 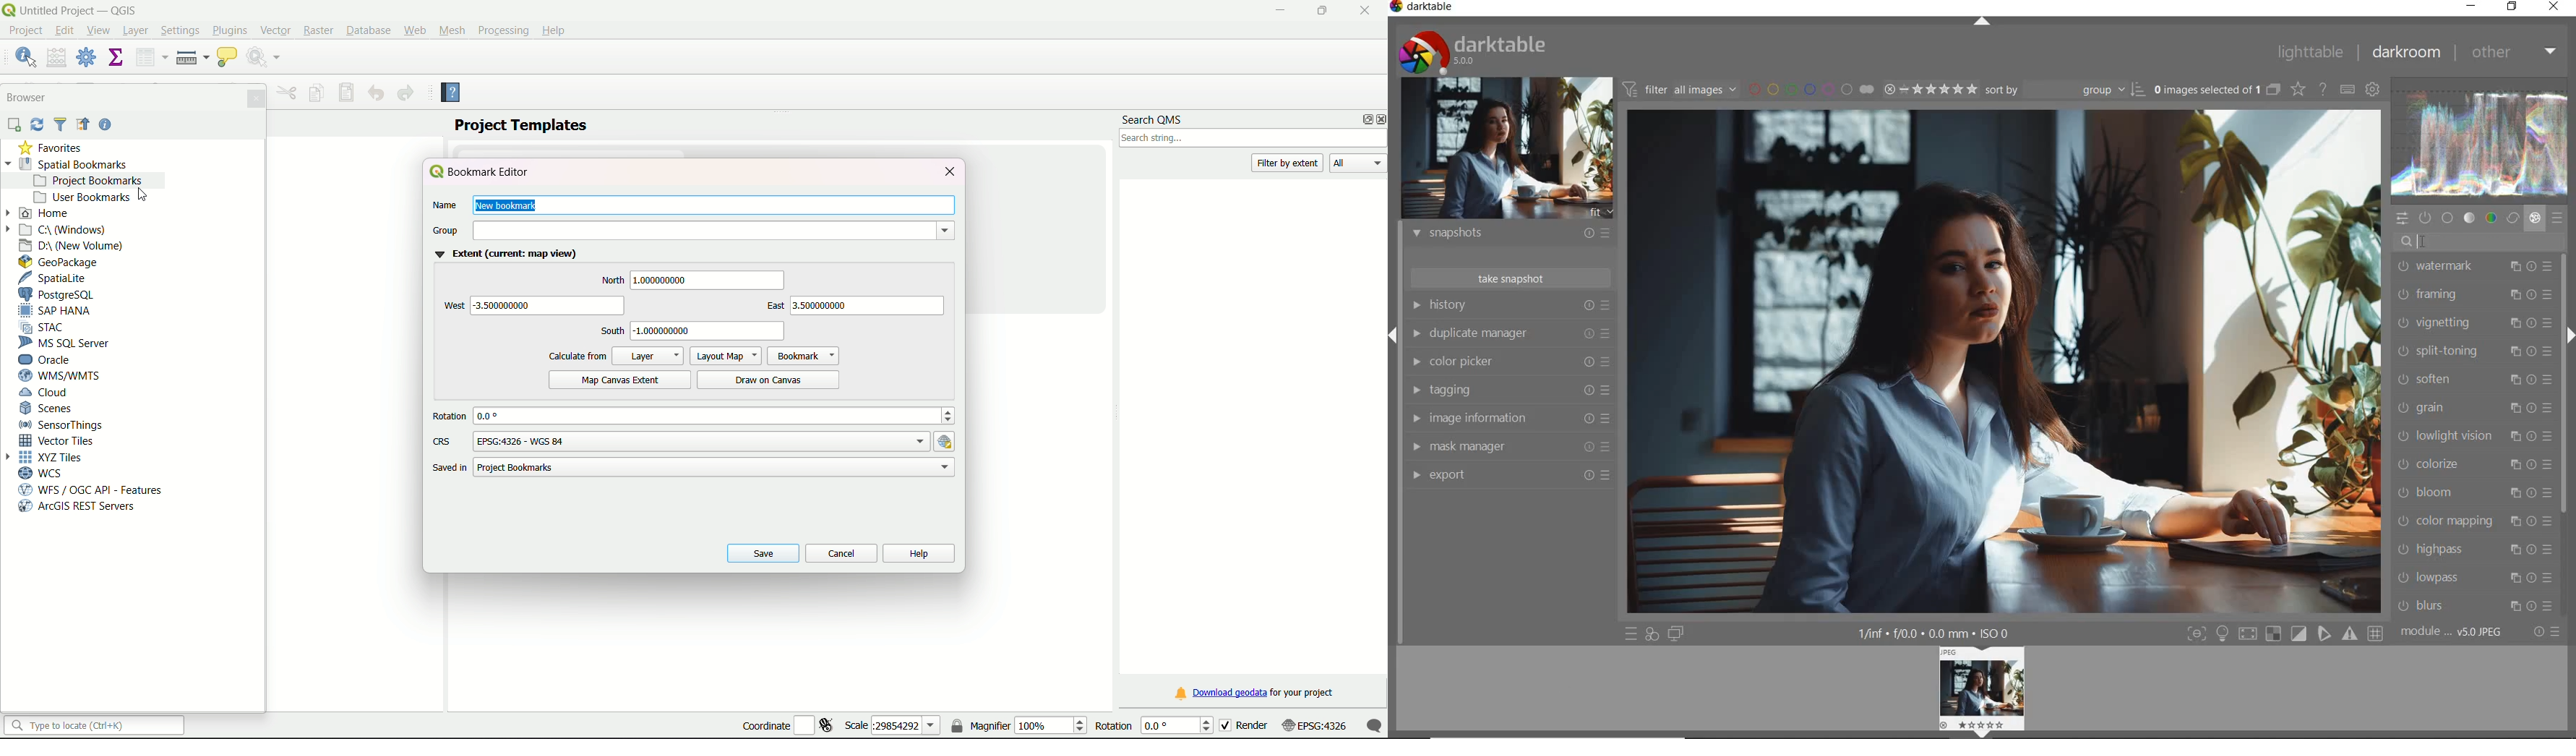 I want to click on show map tips, so click(x=227, y=58).